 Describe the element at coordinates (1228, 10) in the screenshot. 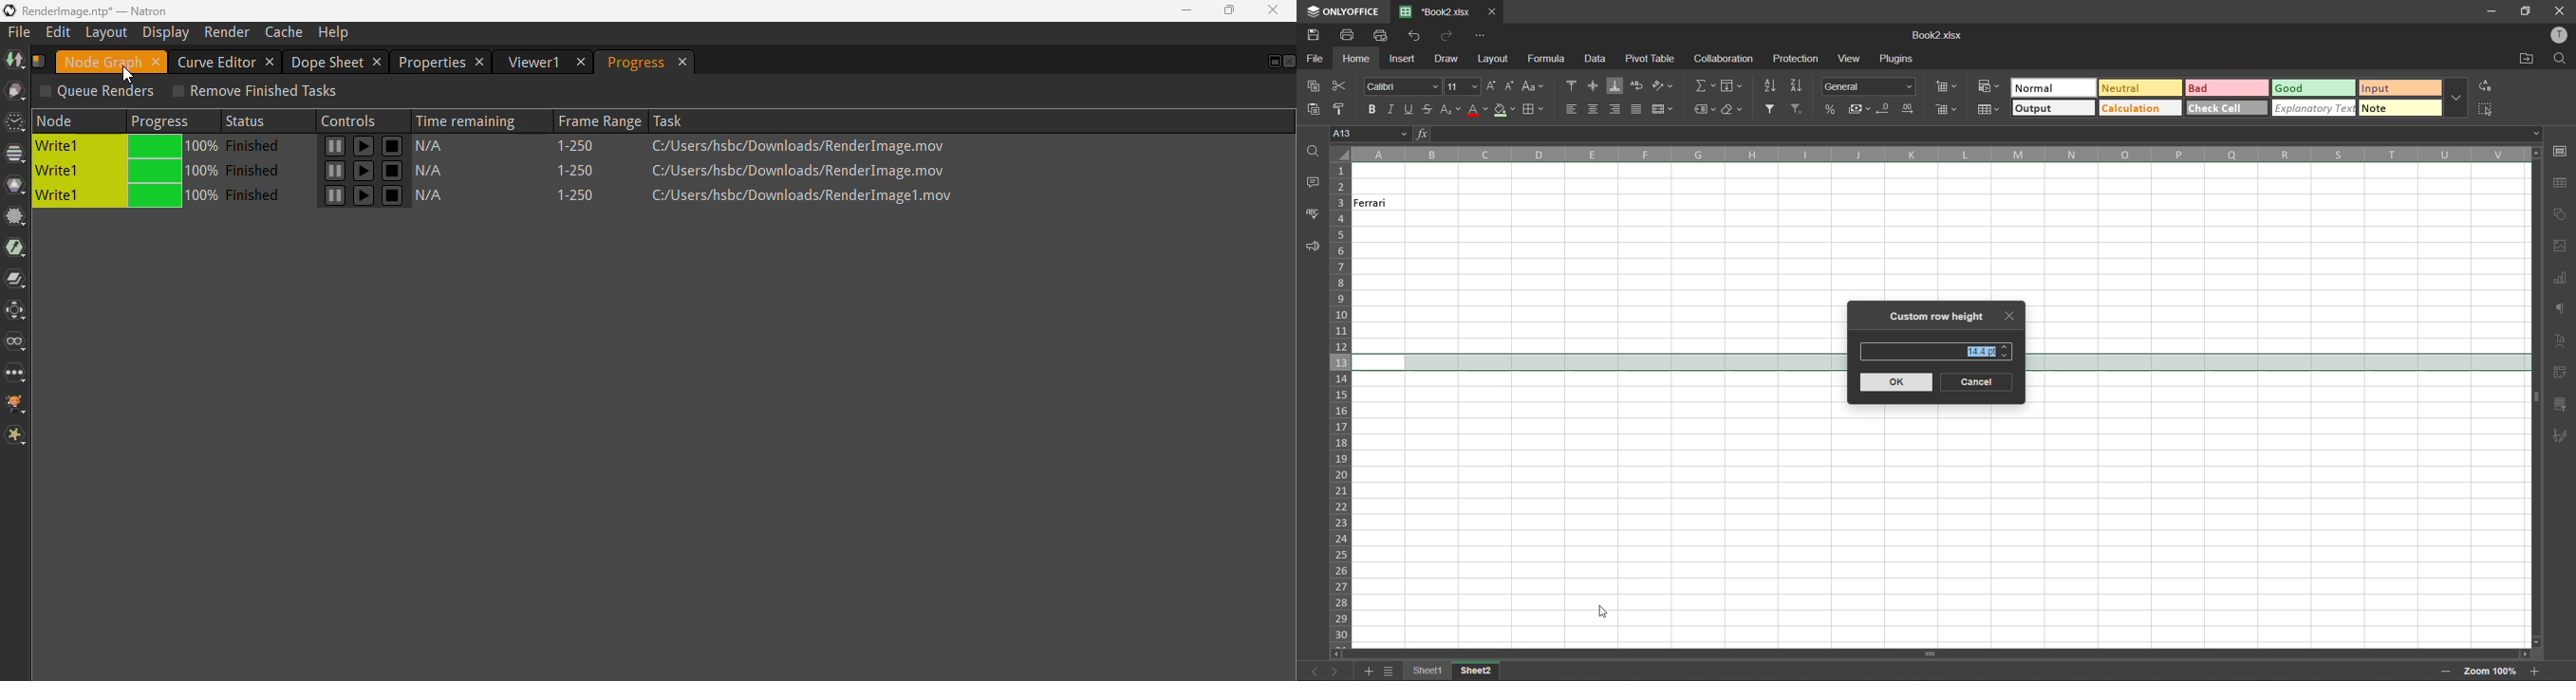

I see `maximize` at that location.